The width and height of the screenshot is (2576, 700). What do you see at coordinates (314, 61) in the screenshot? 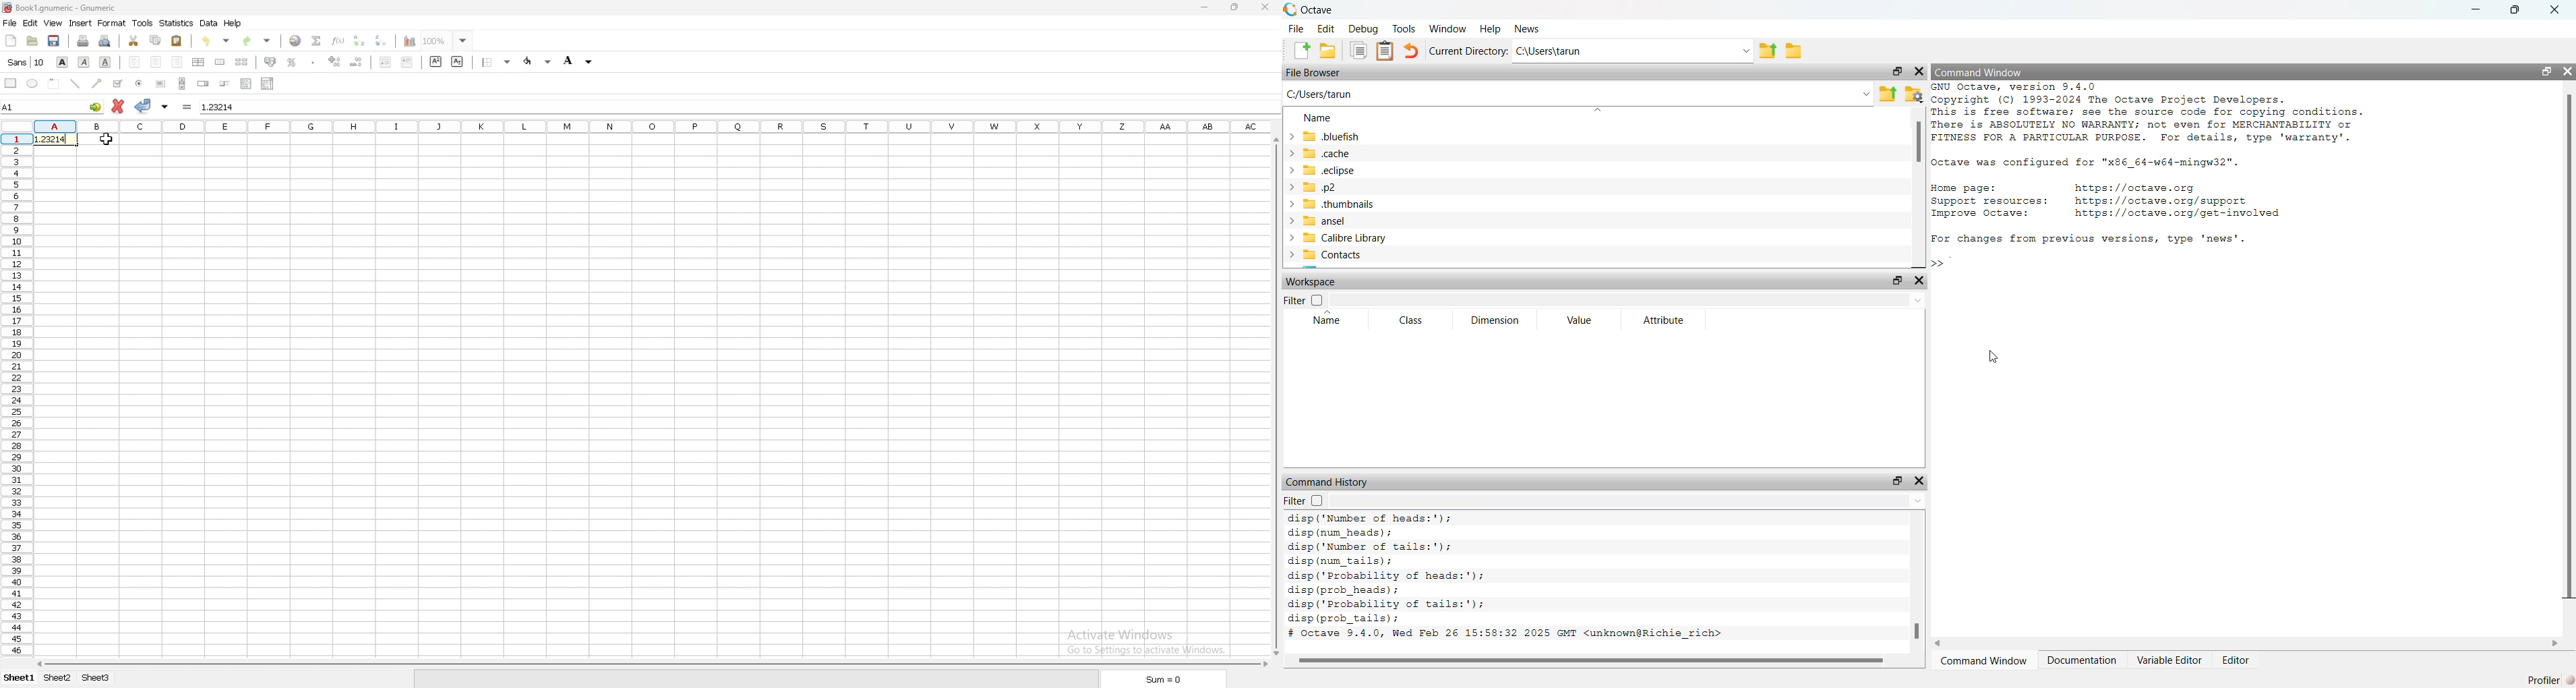
I see `thousand separator` at bounding box center [314, 61].